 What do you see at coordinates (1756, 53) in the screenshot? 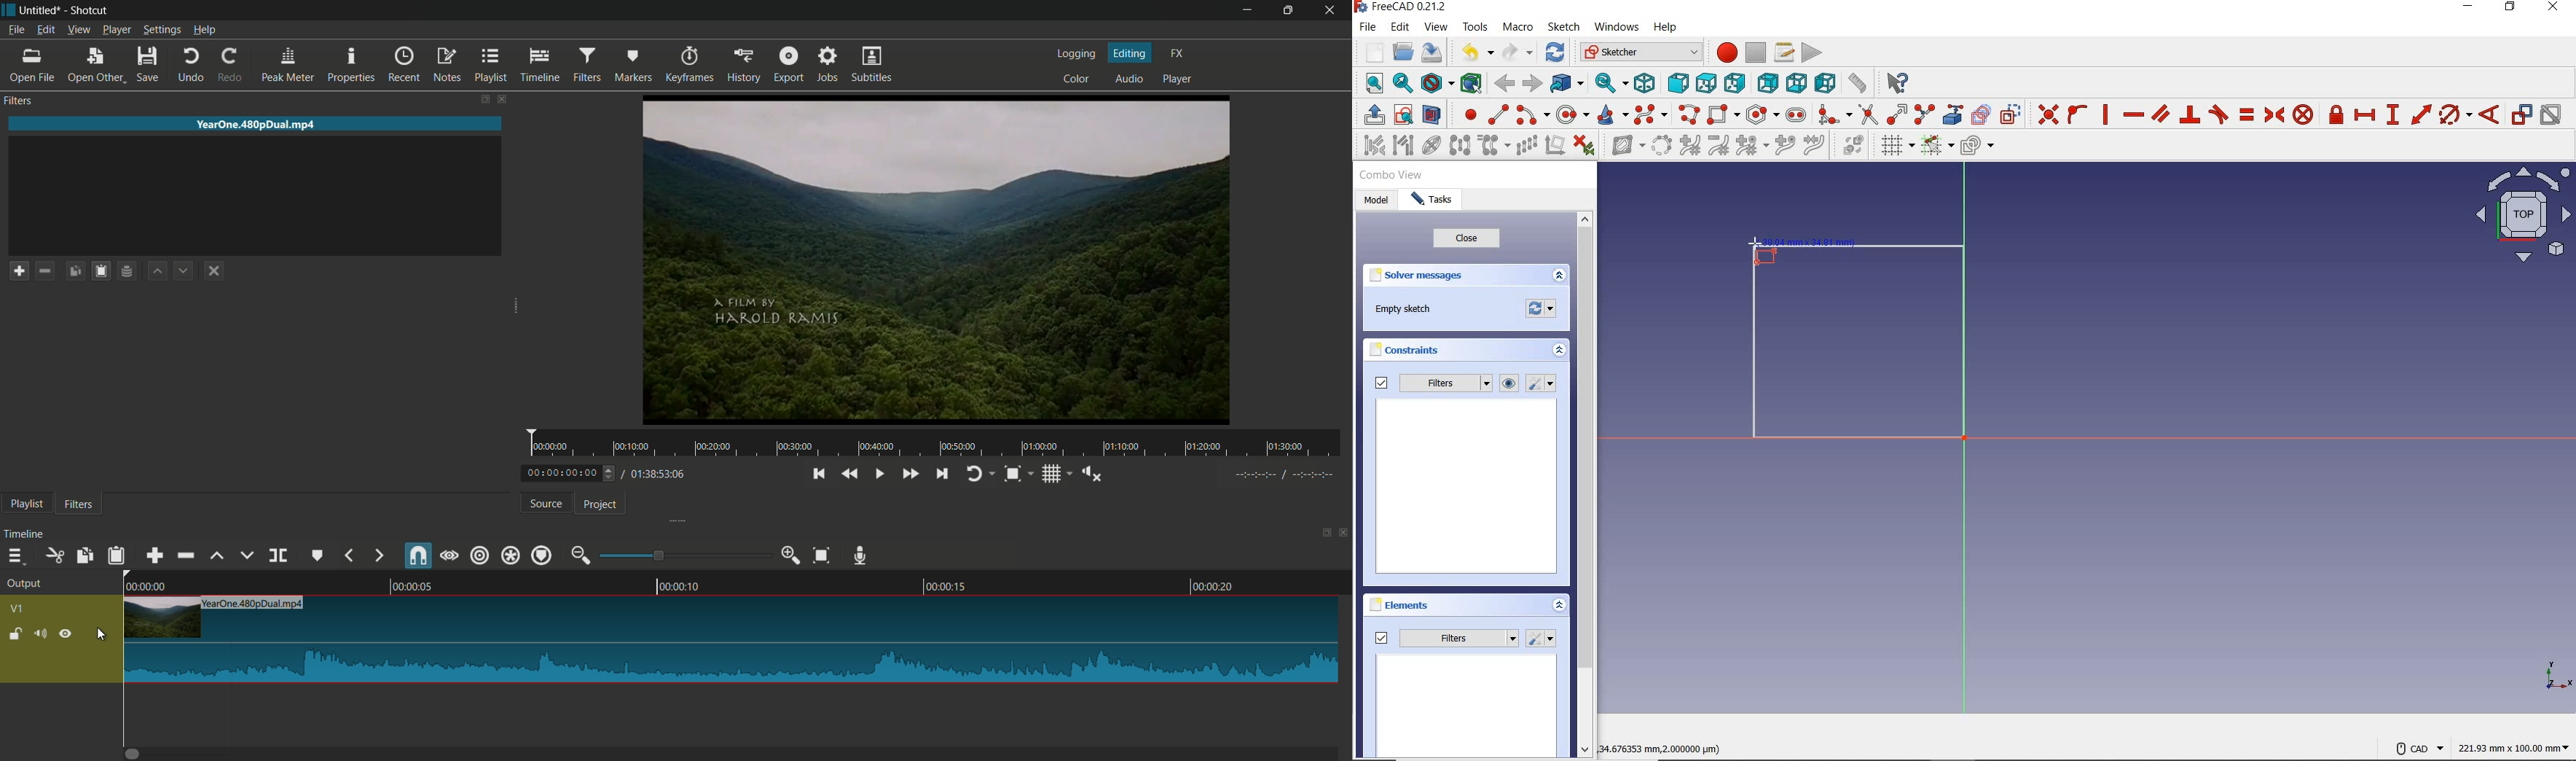
I see `stop macro recording` at bounding box center [1756, 53].